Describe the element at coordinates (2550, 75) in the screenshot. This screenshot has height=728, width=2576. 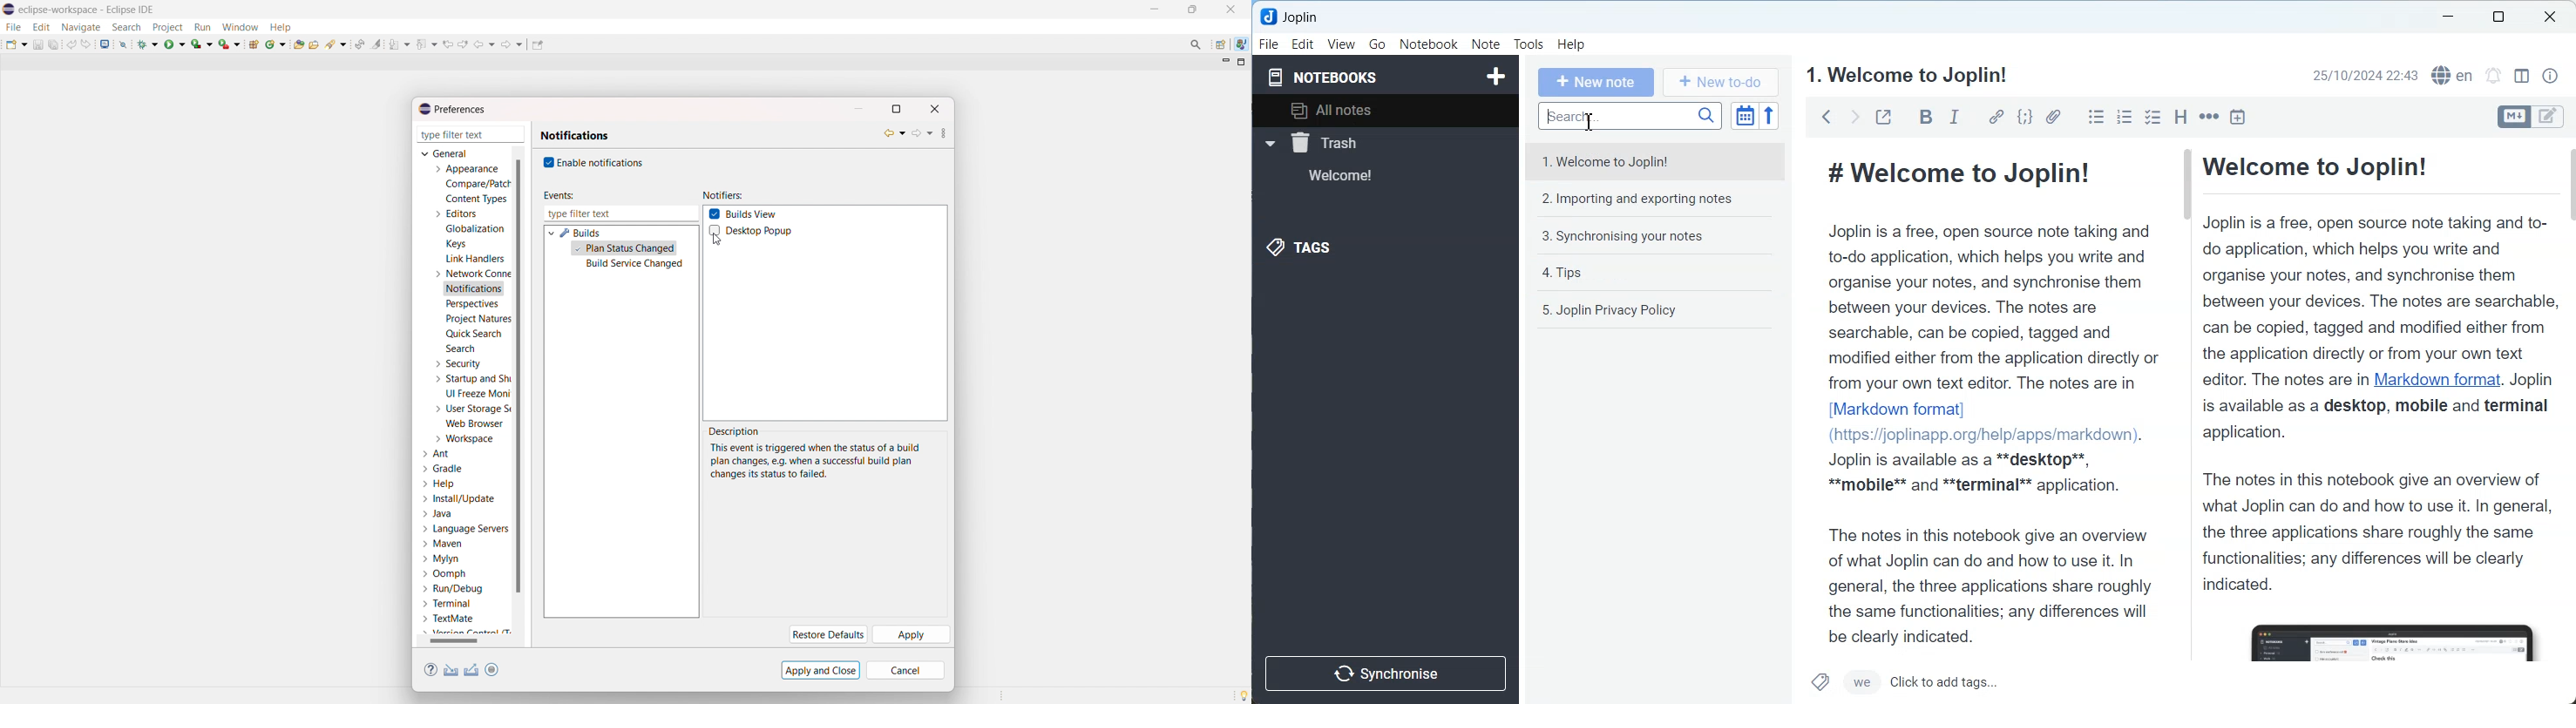
I see `Note Properties` at that location.